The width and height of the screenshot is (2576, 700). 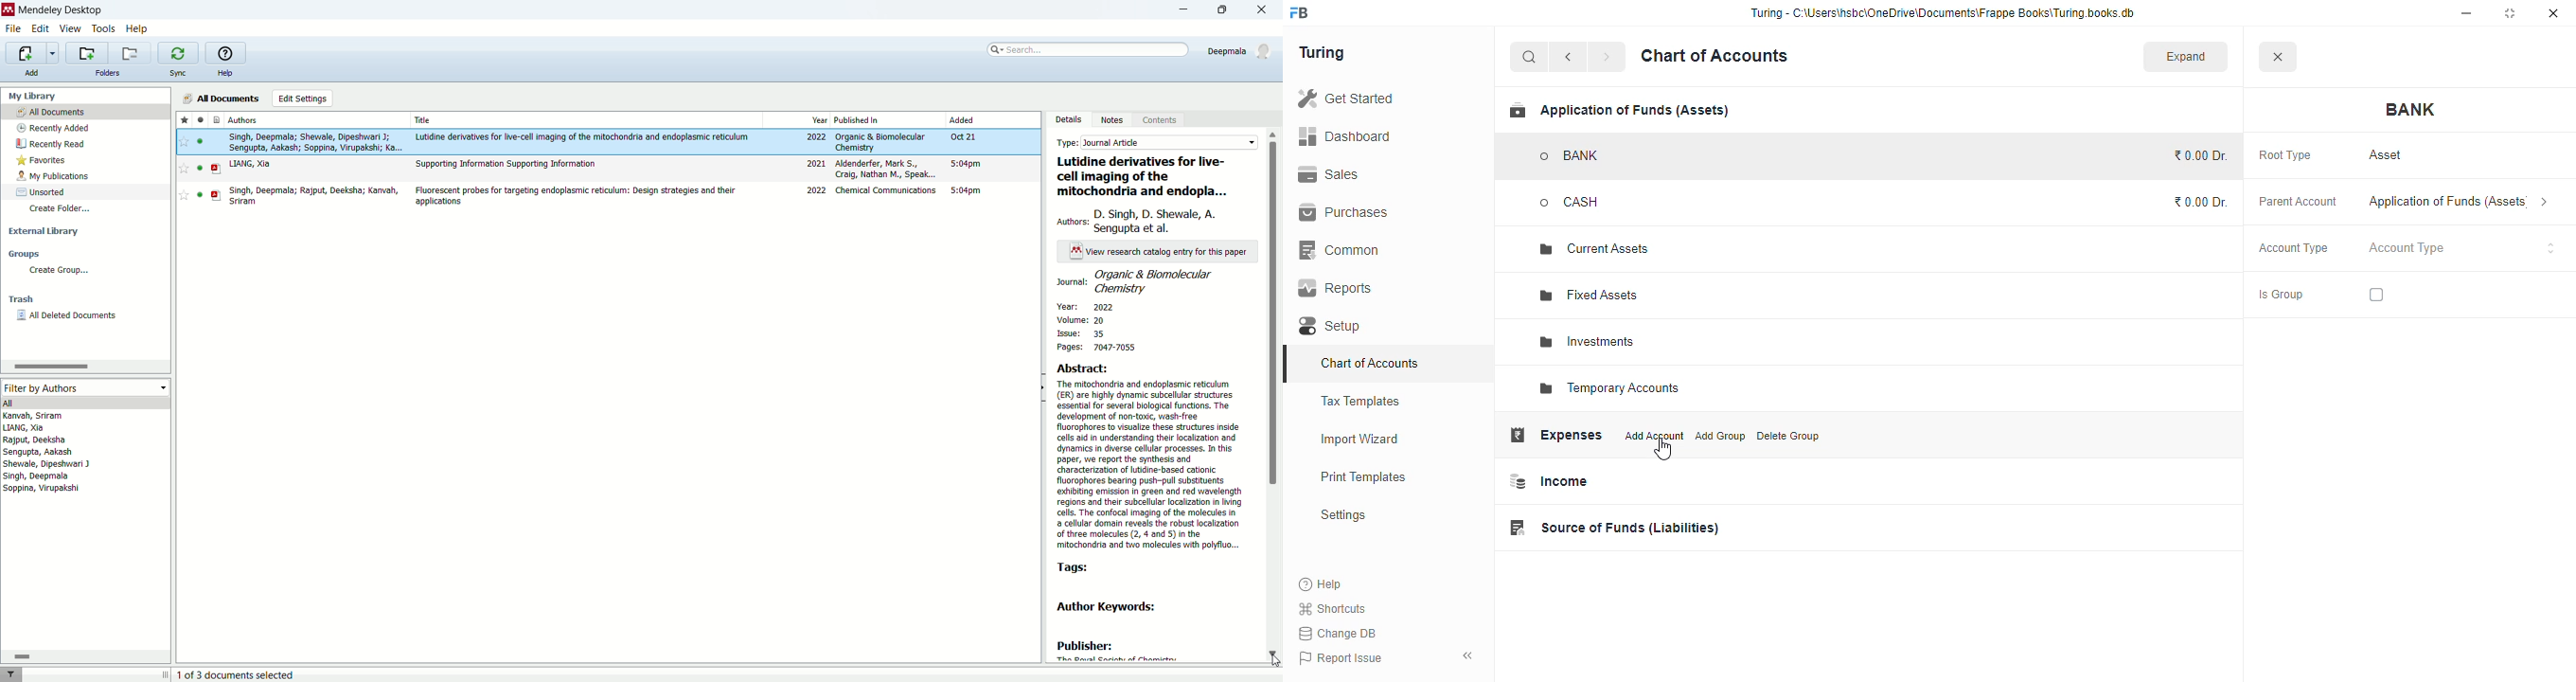 I want to click on parent account, so click(x=2299, y=203).